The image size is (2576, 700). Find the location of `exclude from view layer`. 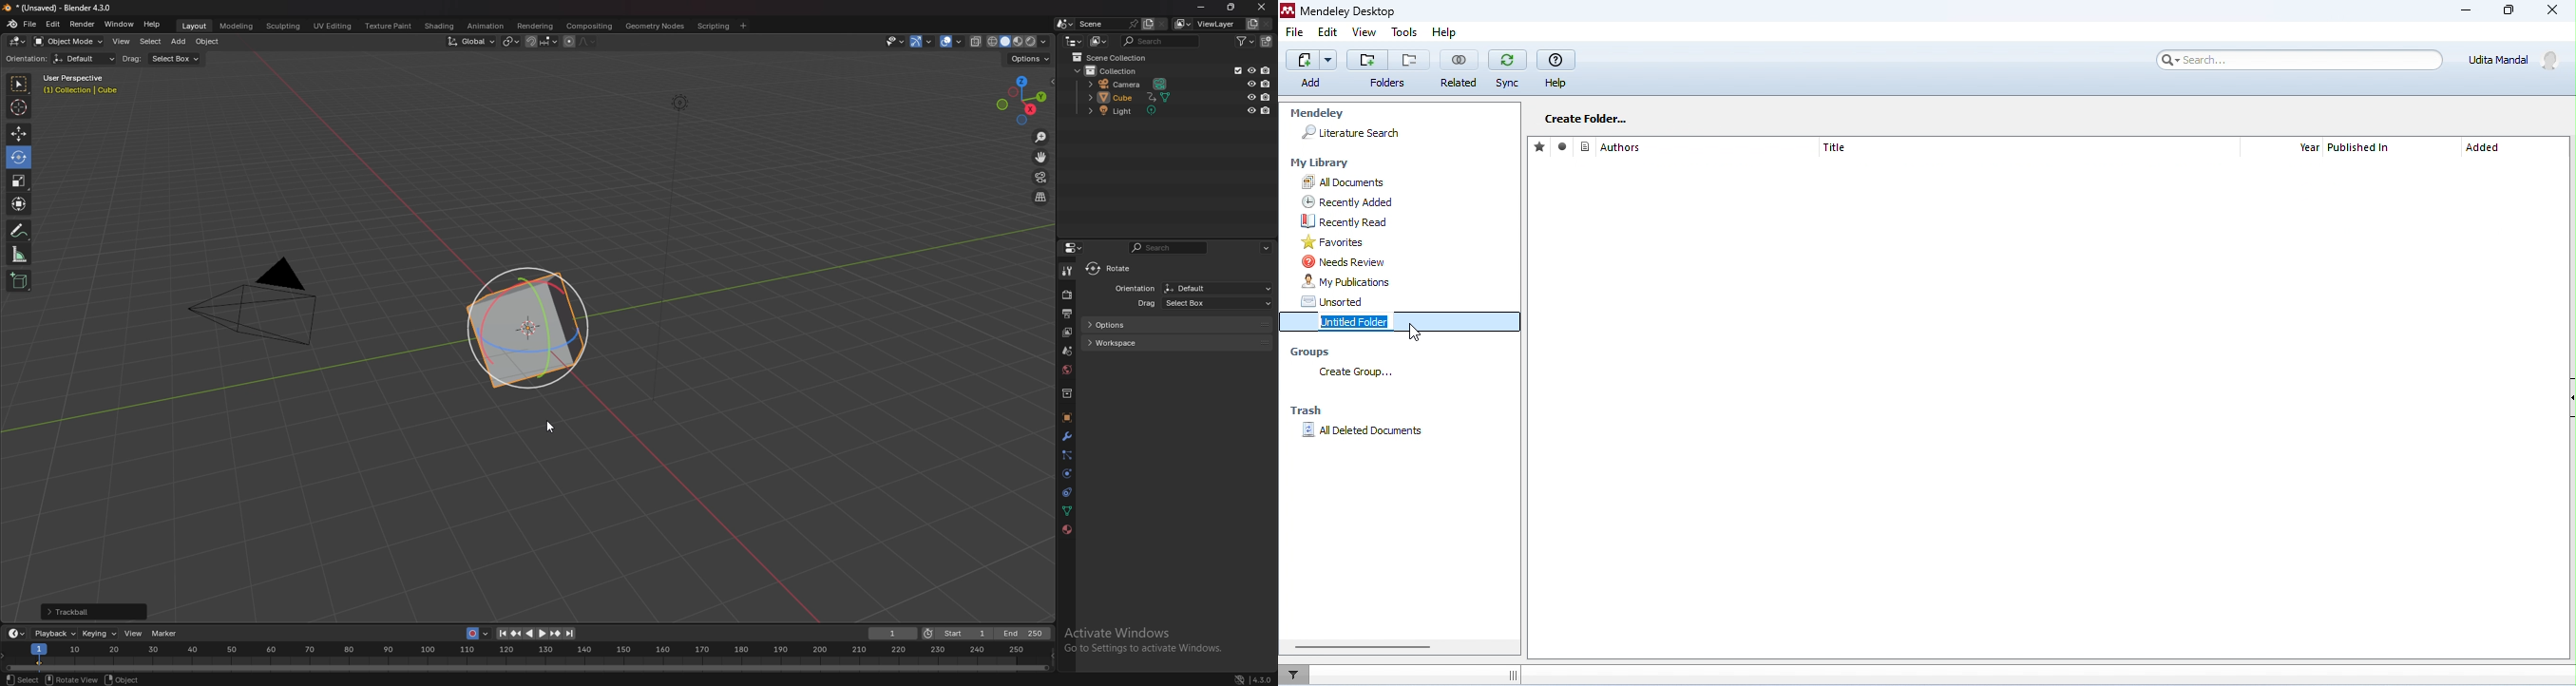

exclude from view layer is located at coordinates (1236, 70).